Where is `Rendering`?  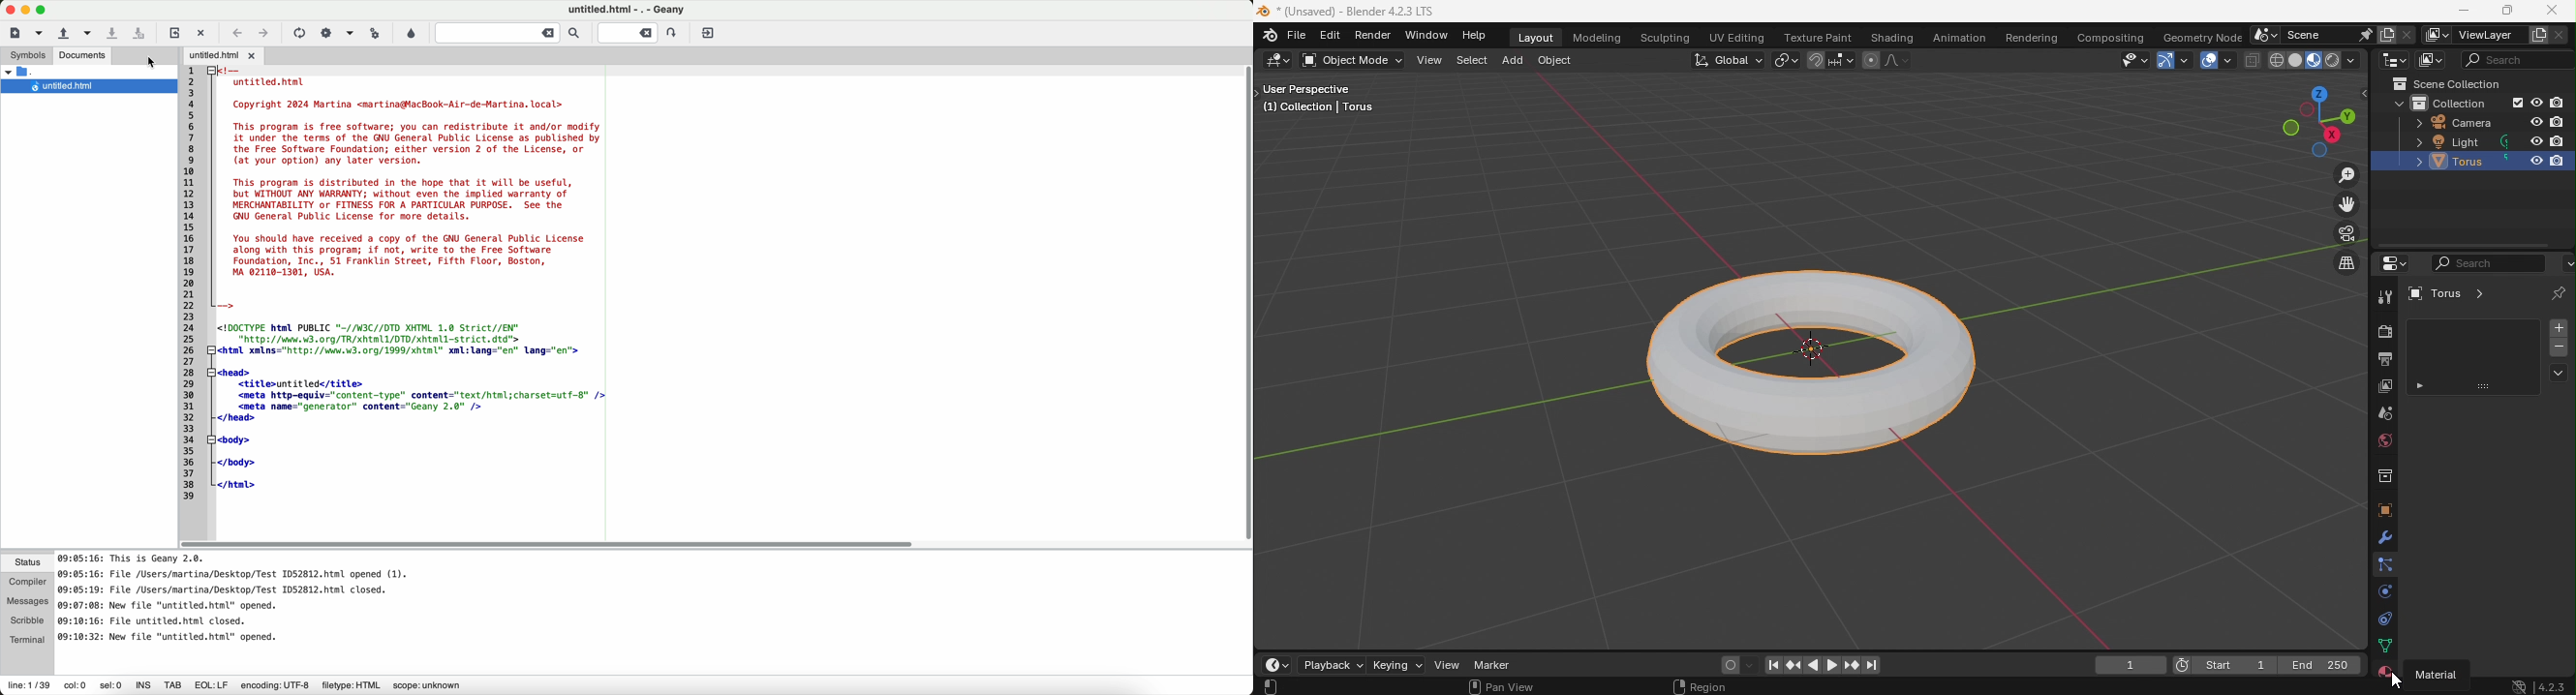
Rendering is located at coordinates (2032, 36).